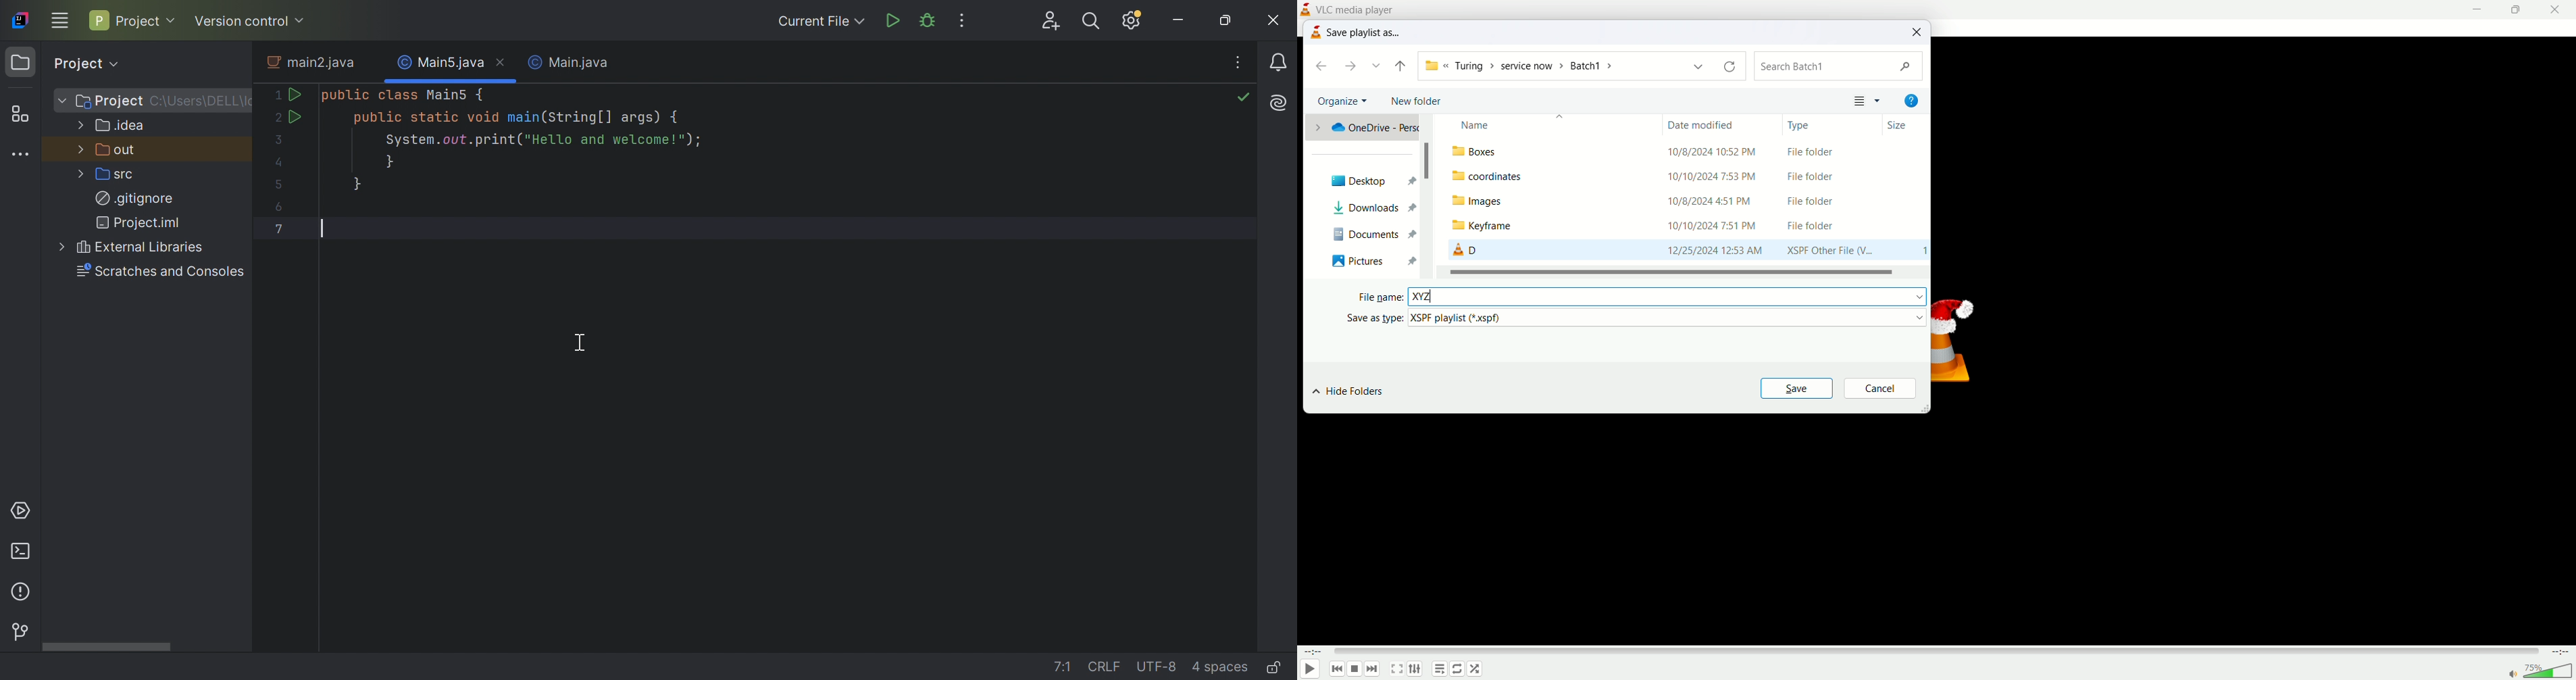 This screenshot has width=2576, height=700. Describe the element at coordinates (1678, 271) in the screenshot. I see `horizontal scroll bar` at that location.